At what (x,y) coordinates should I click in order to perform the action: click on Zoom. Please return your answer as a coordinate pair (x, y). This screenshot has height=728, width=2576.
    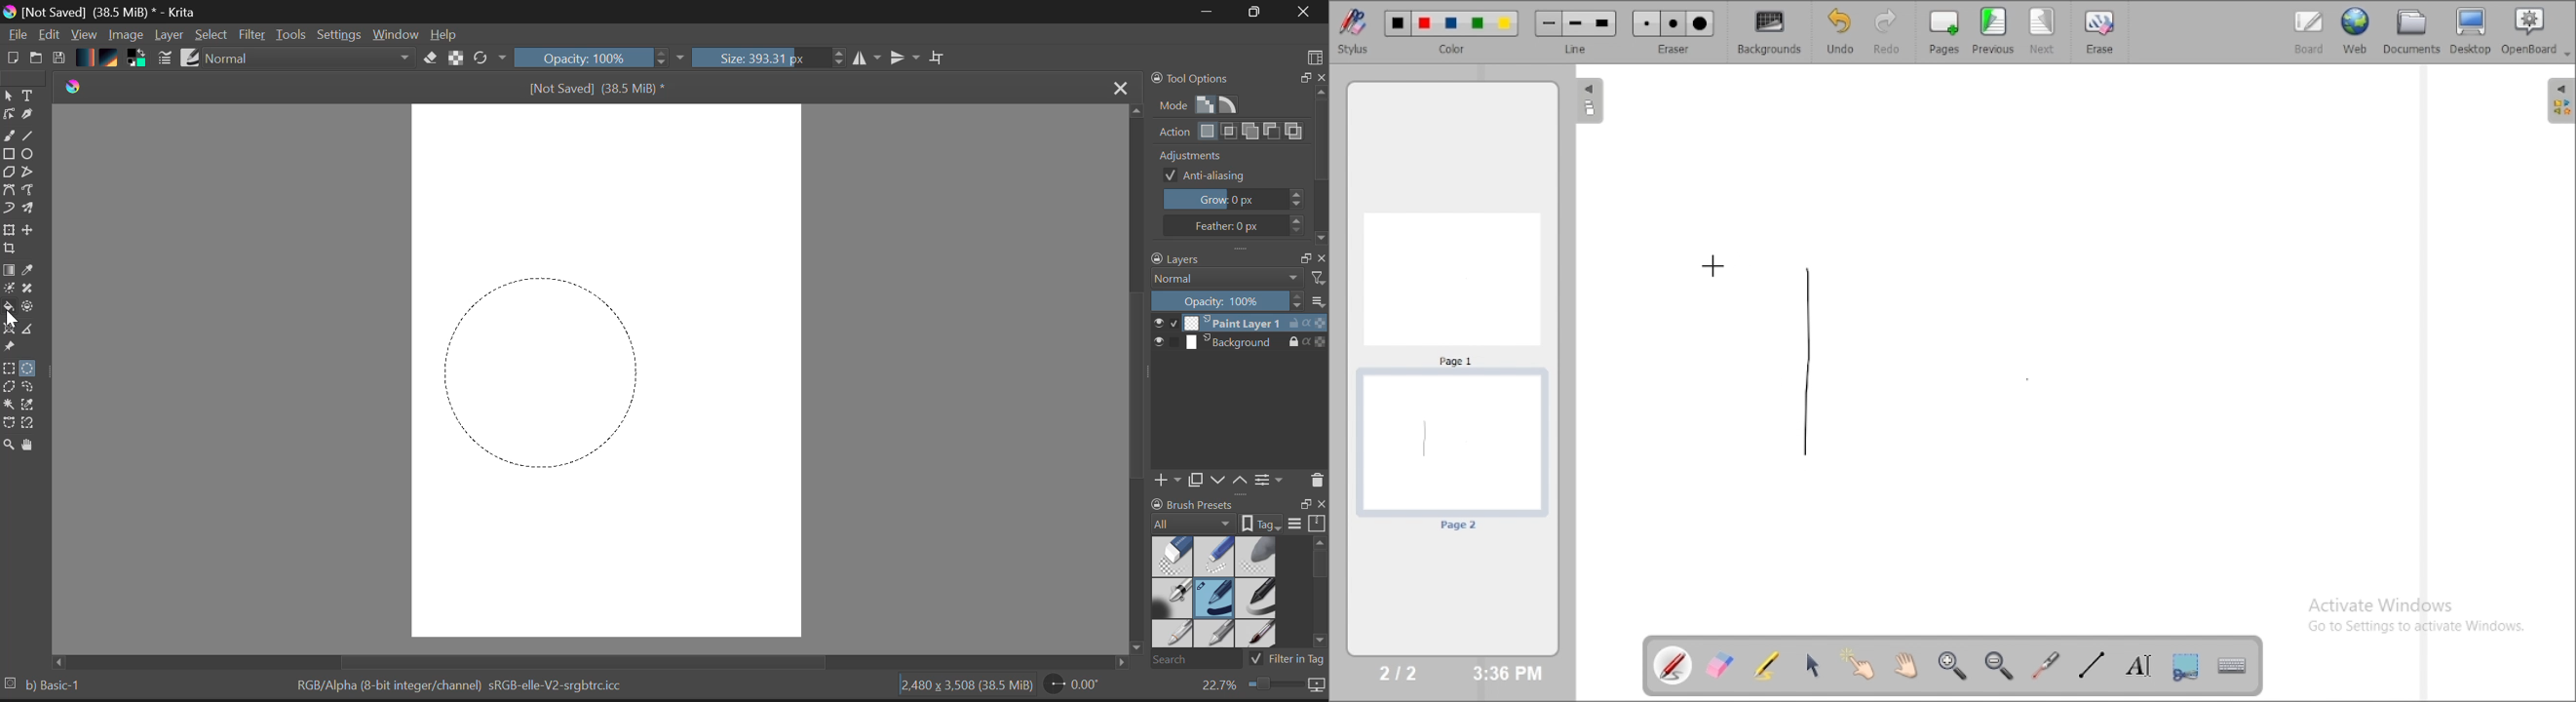
    Looking at the image, I should click on (8, 443).